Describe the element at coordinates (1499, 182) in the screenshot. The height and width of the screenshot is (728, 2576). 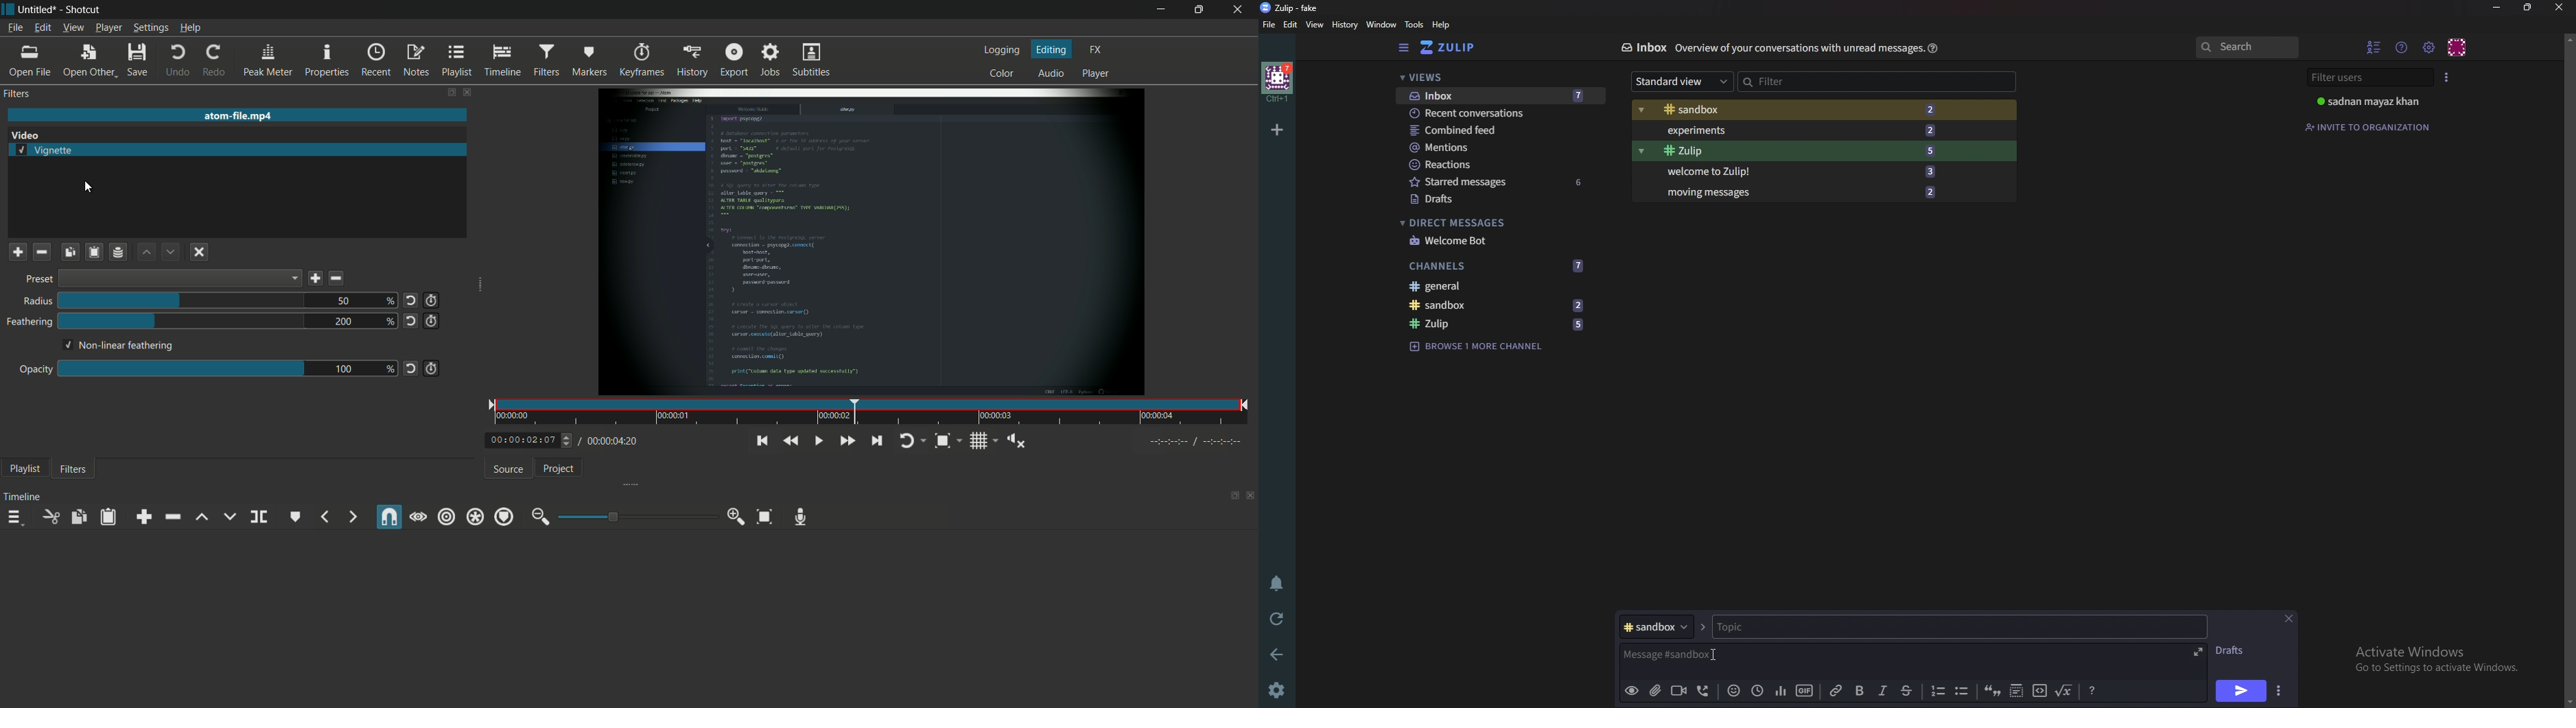
I see `Starred messages` at that location.